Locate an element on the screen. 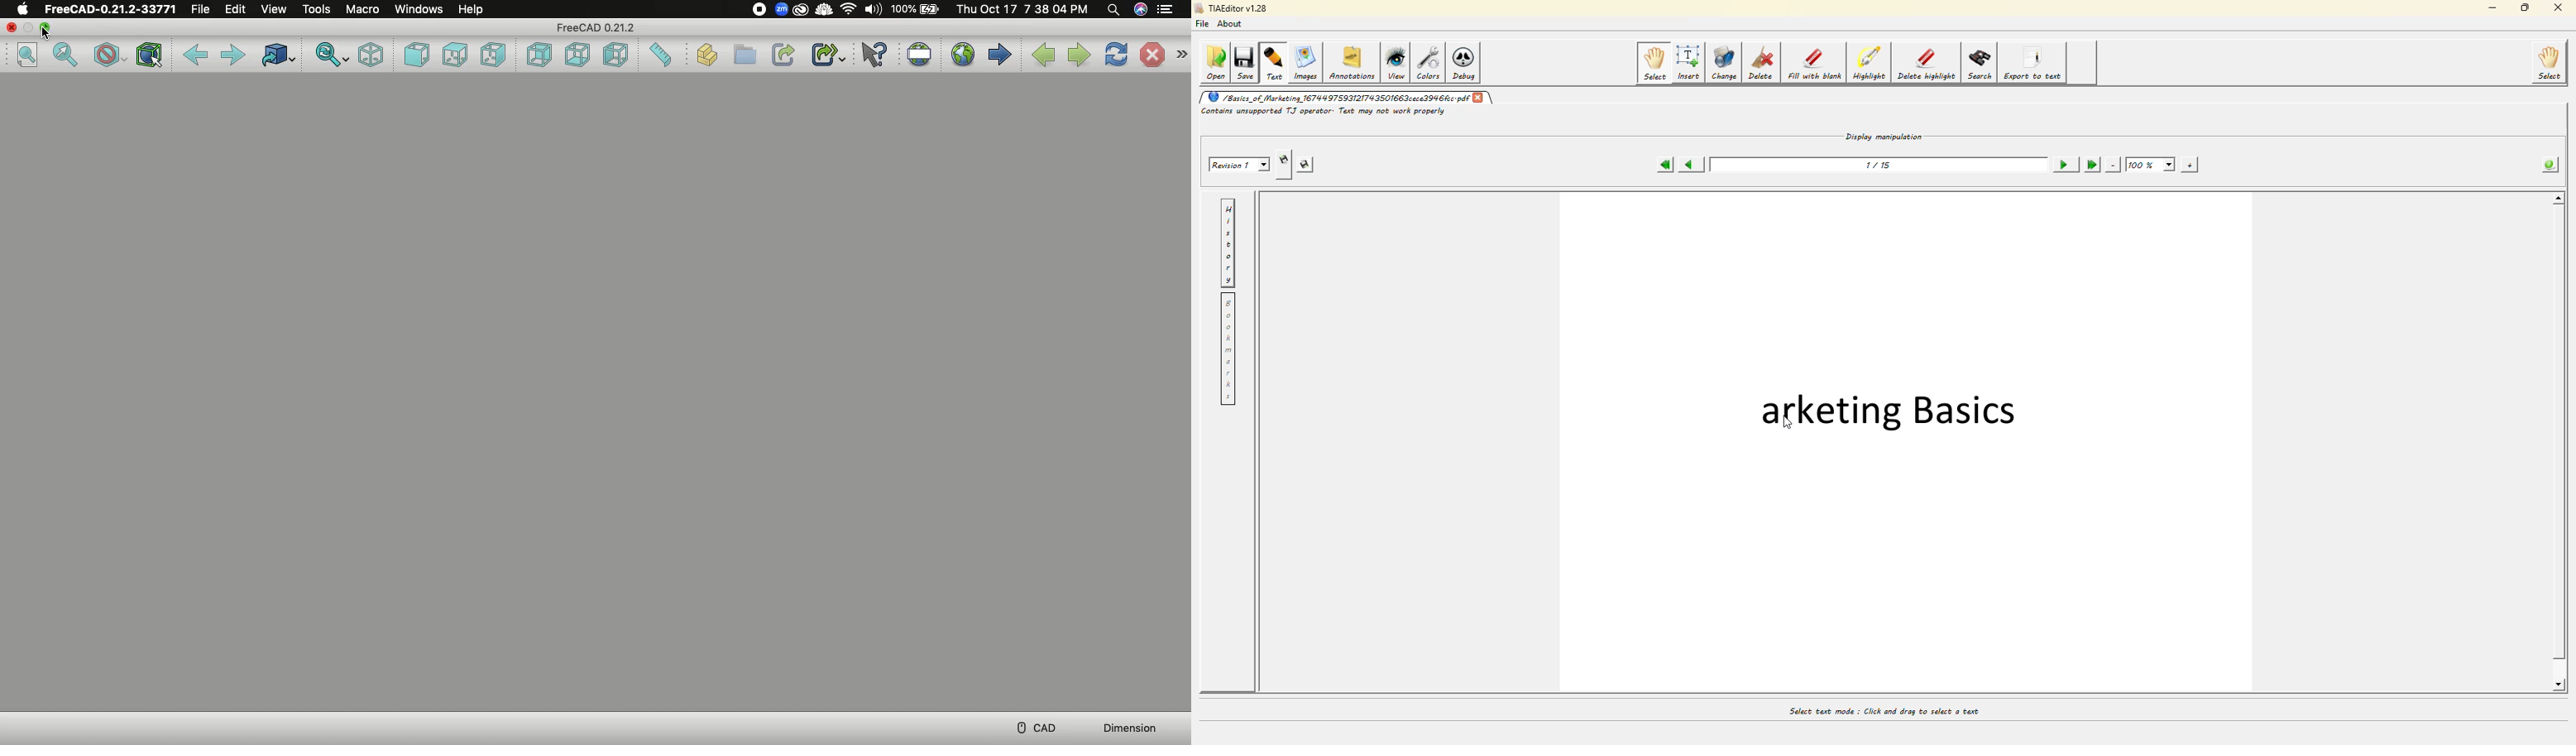 The image size is (2576, 756). FreeCAD is located at coordinates (110, 9).